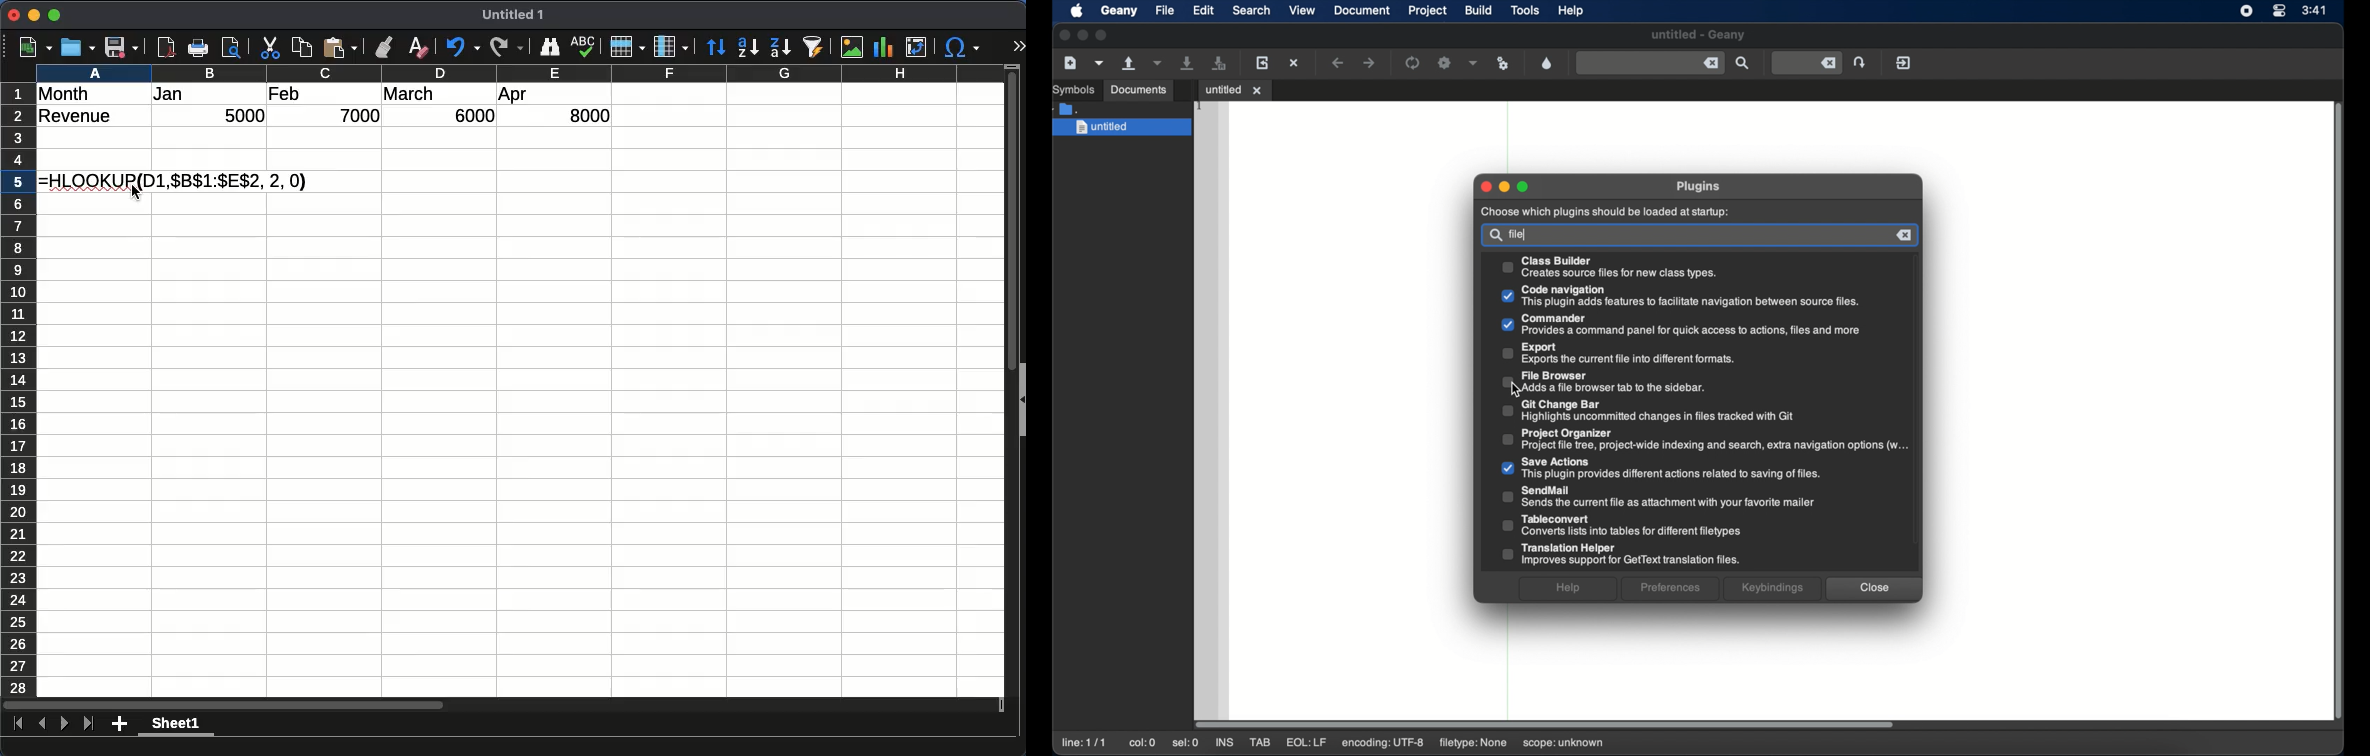 The height and width of the screenshot is (756, 2380). Describe the element at coordinates (198, 47) in the screenshot. I see `print` at that location.